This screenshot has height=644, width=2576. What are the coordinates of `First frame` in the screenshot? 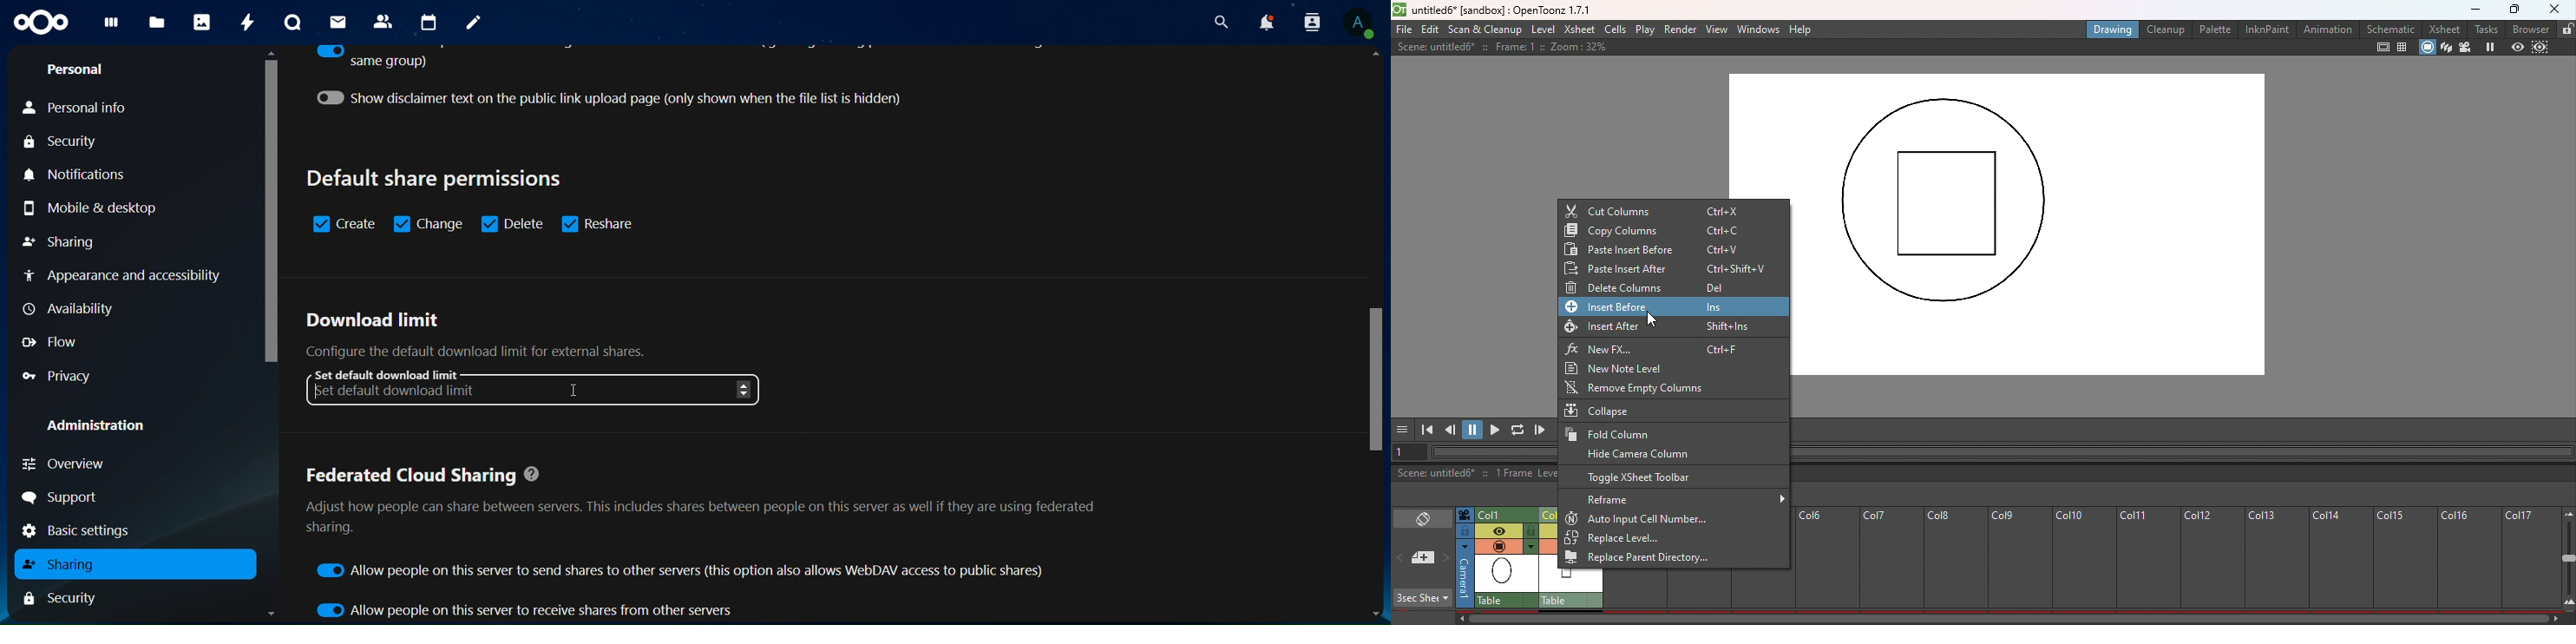 It's located at (1427, 430).